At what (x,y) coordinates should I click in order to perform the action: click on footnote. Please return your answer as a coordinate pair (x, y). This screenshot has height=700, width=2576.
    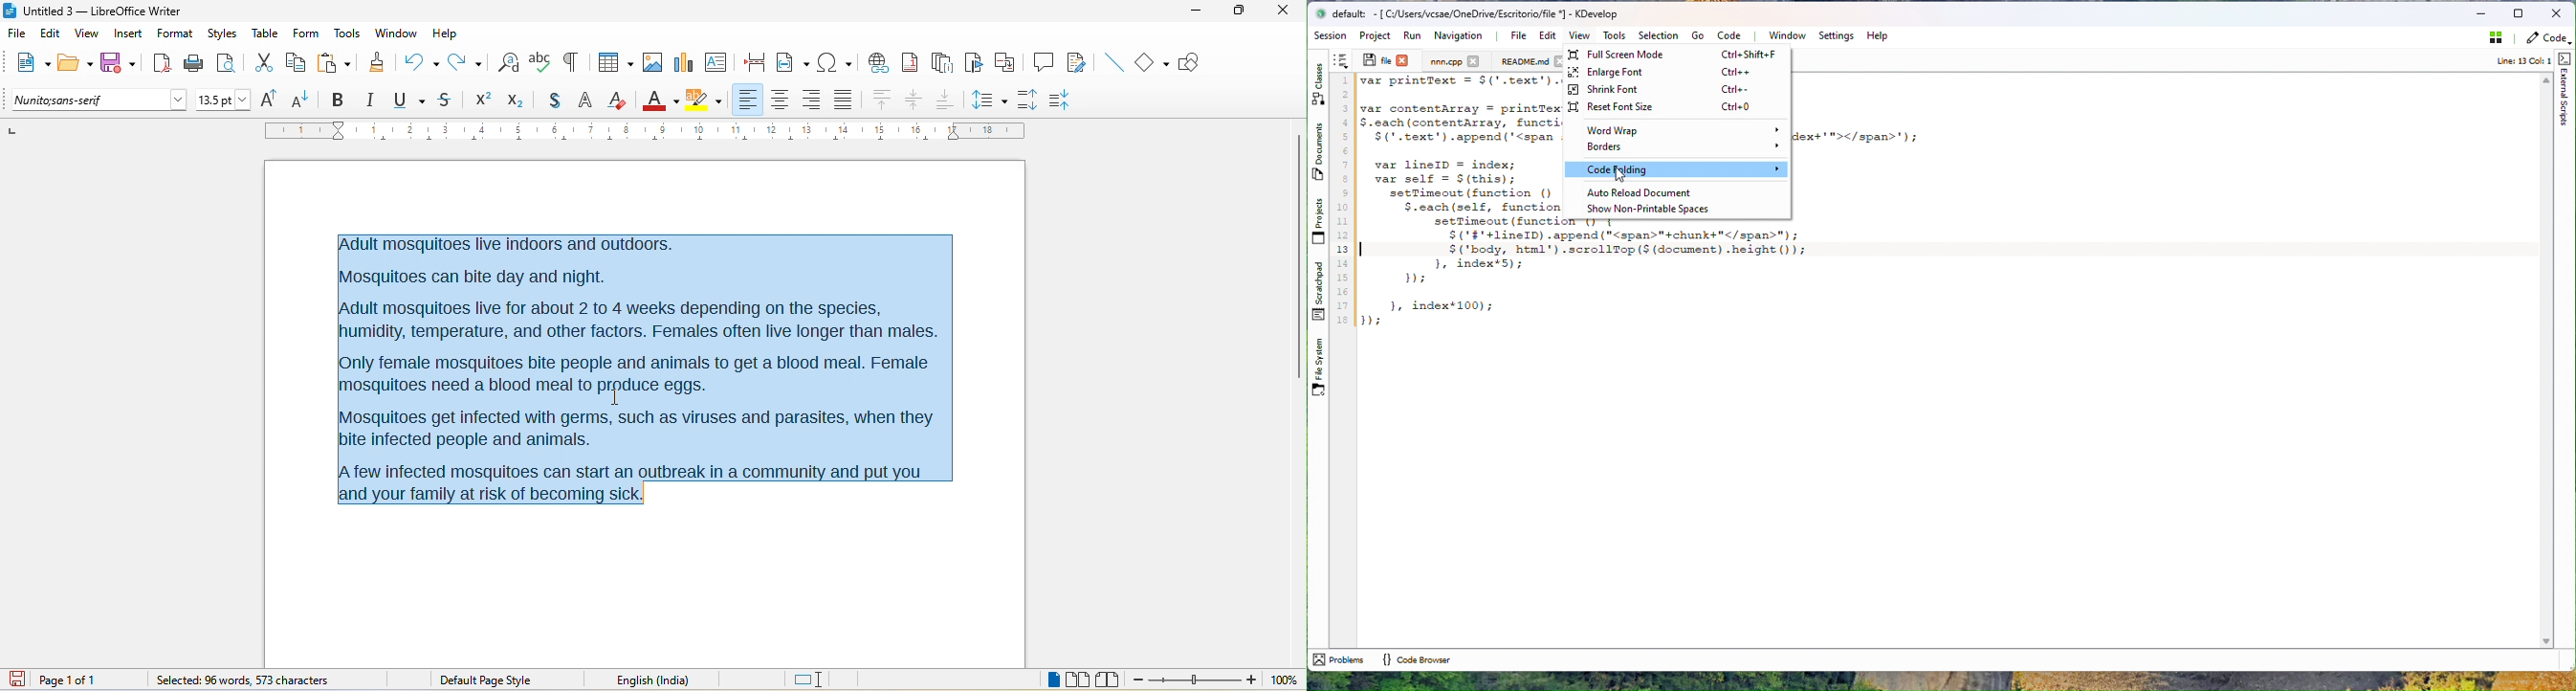
    Looking at the image, I should click on (914, 62).